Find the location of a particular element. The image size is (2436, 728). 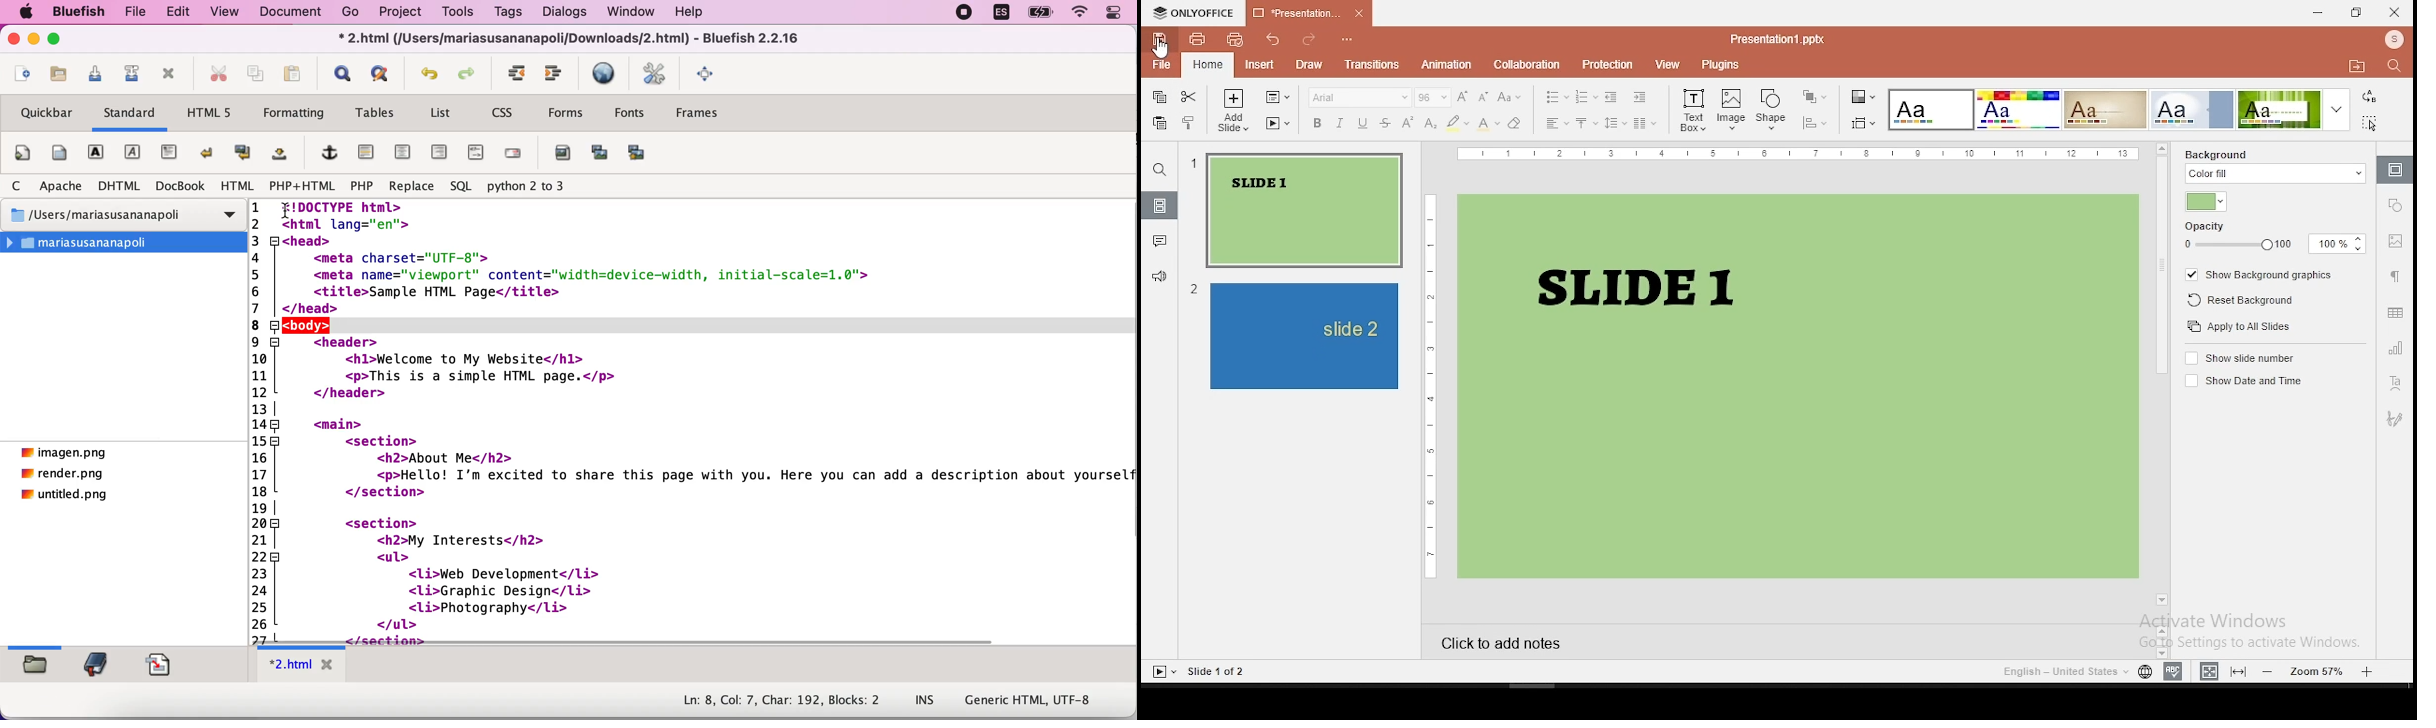

change color theme is located at coordinates (1863, 96).